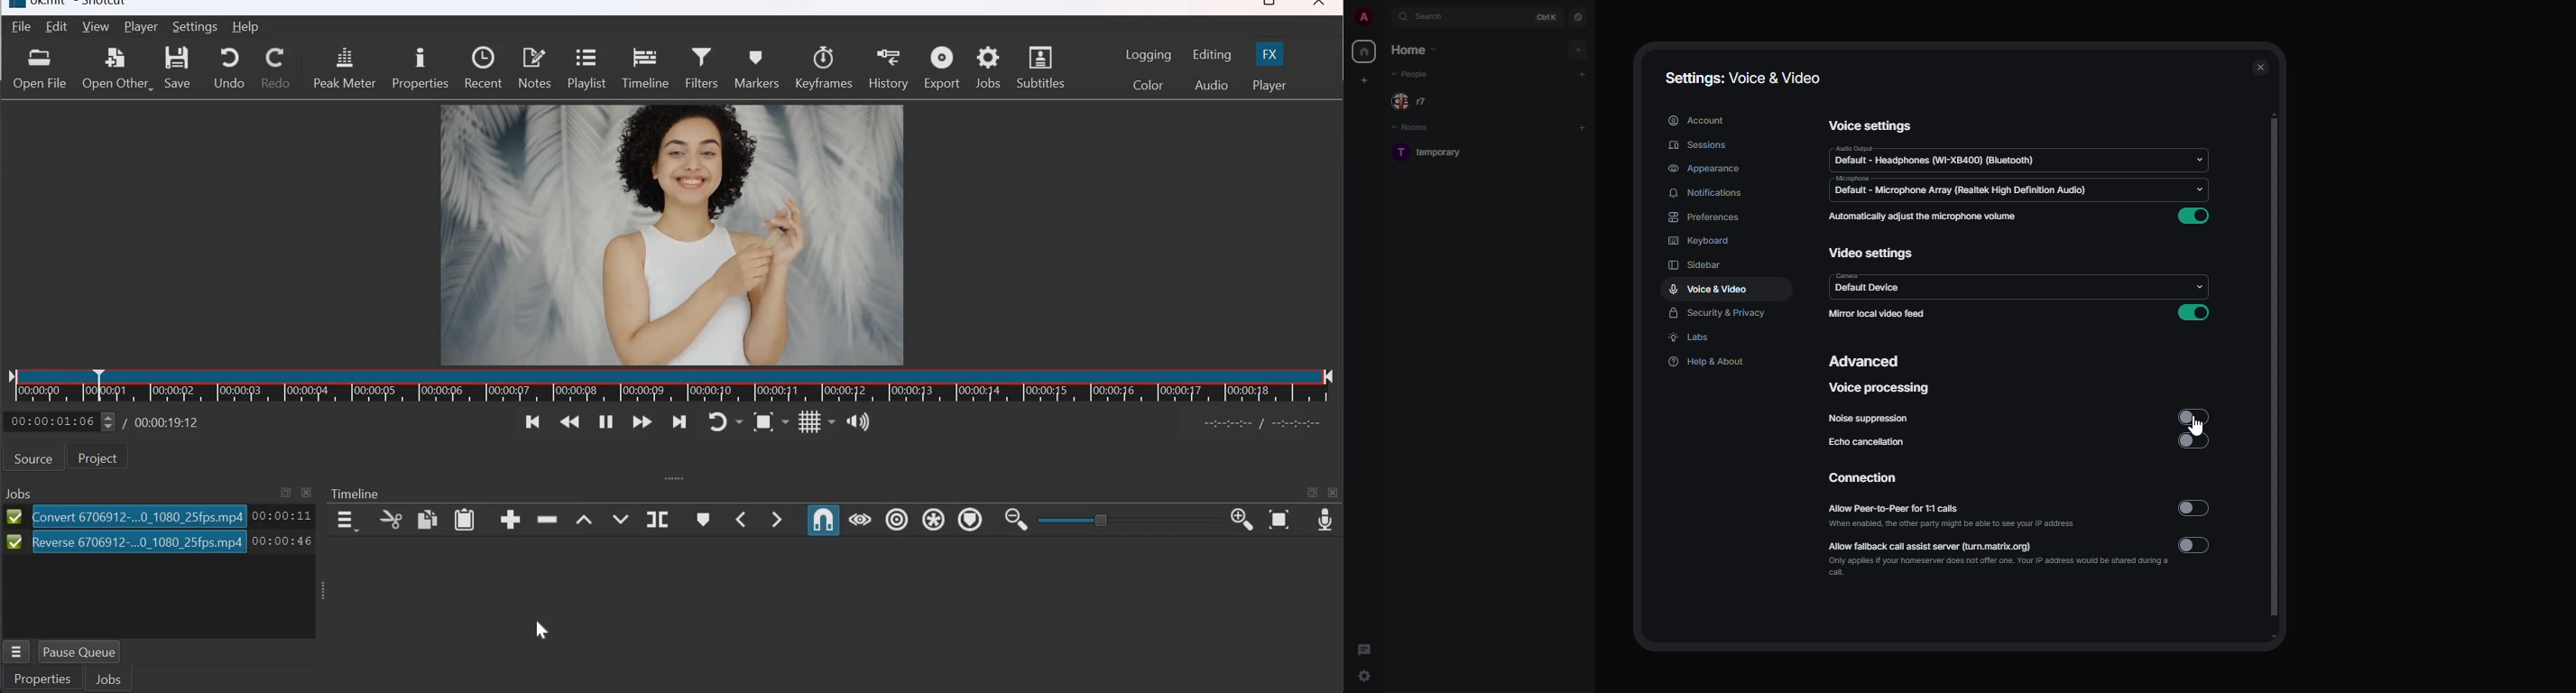 The height and width of the screenshot is (700, 2576). What do you see at coordinates (1875, 254) in the screenshot?
I see `video settings` at bounding box center [1875, 254].